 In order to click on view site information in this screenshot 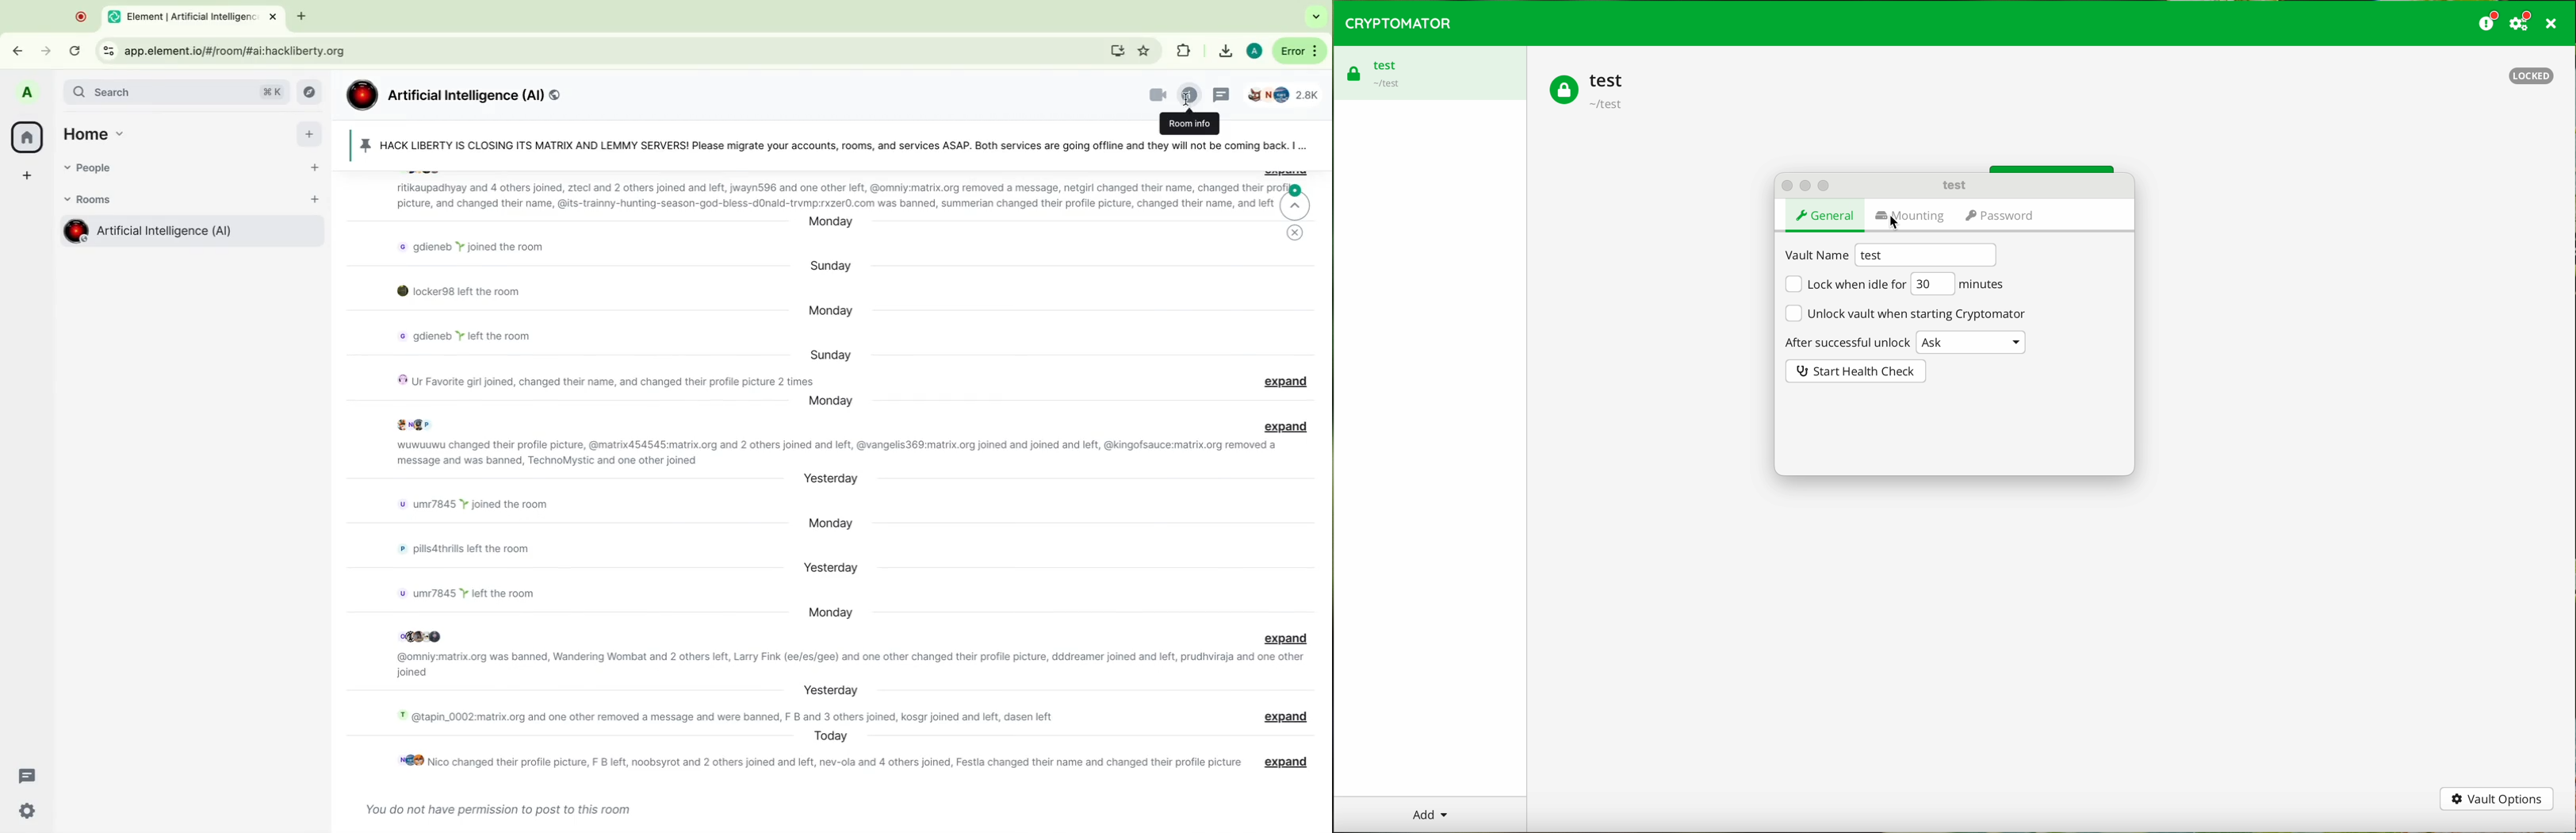, I will do `click(108, 52)`.